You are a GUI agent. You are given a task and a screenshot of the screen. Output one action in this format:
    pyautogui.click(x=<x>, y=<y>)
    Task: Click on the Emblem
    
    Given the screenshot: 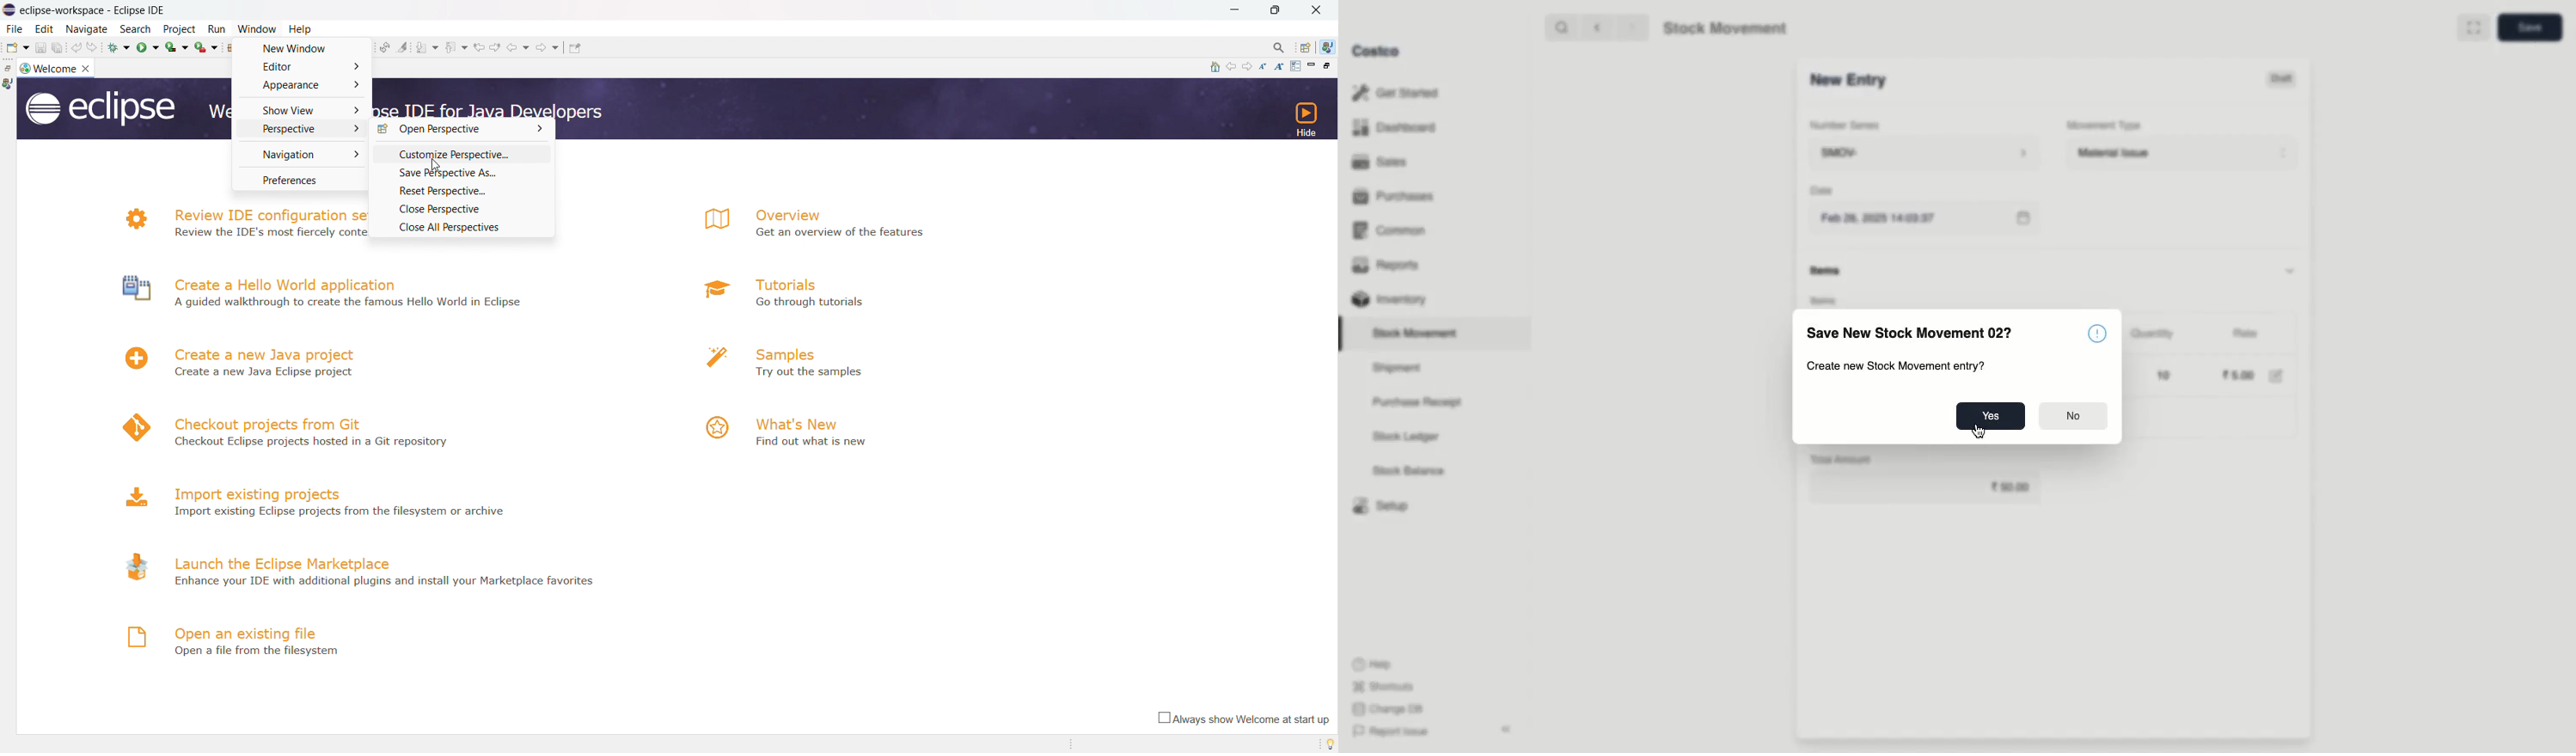 What is the action you would take?
    pyautogui.click(x=2096, y=334)
    